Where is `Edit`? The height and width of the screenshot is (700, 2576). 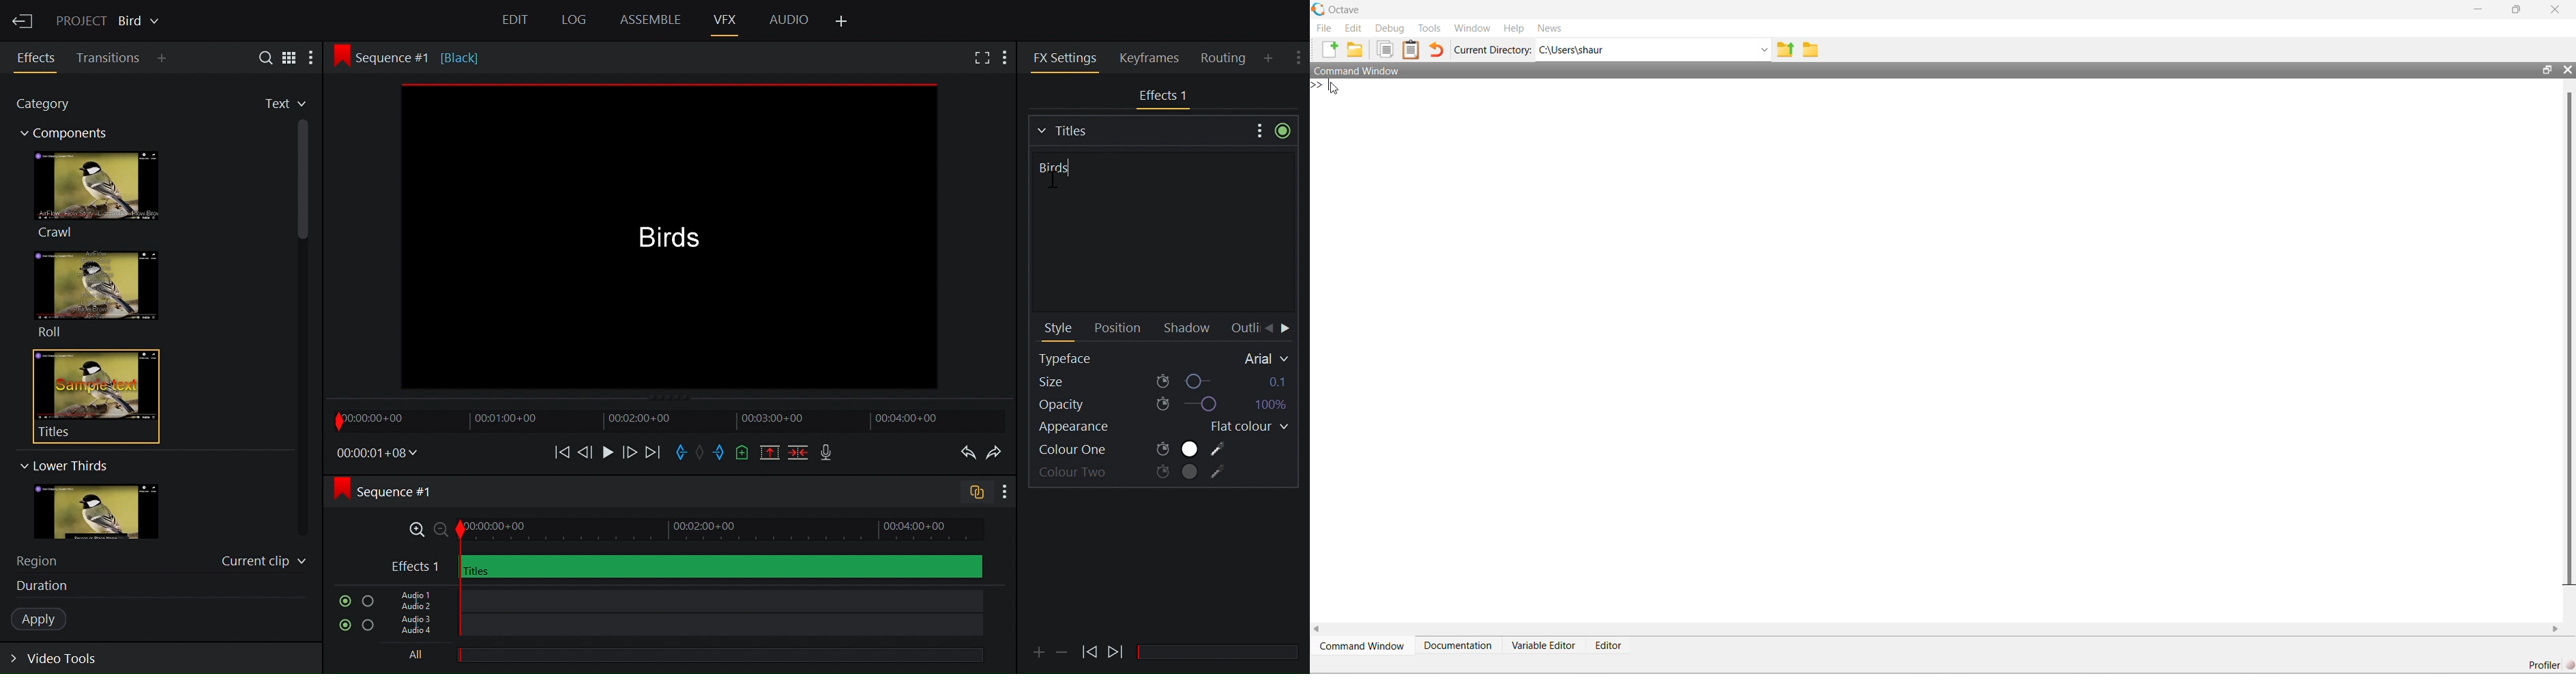 Edit is located at coordinates (517, 22).